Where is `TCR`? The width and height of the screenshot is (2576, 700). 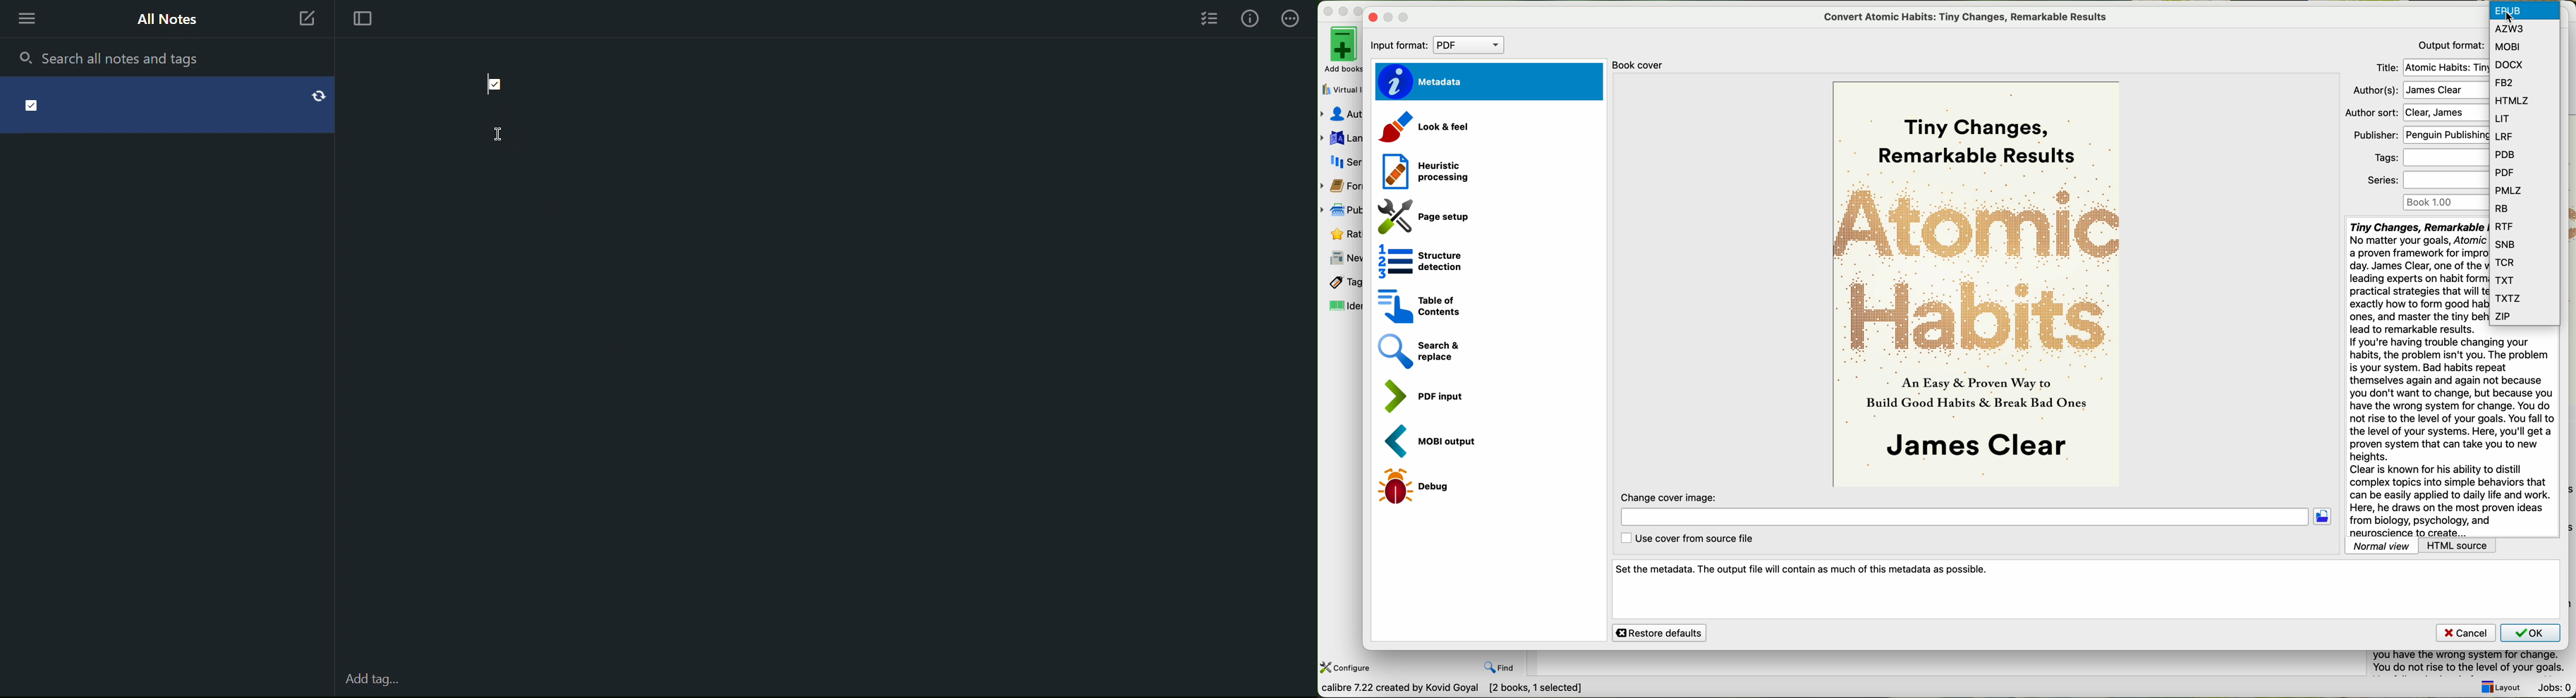 TCR is located at coordinates (2525, 261).